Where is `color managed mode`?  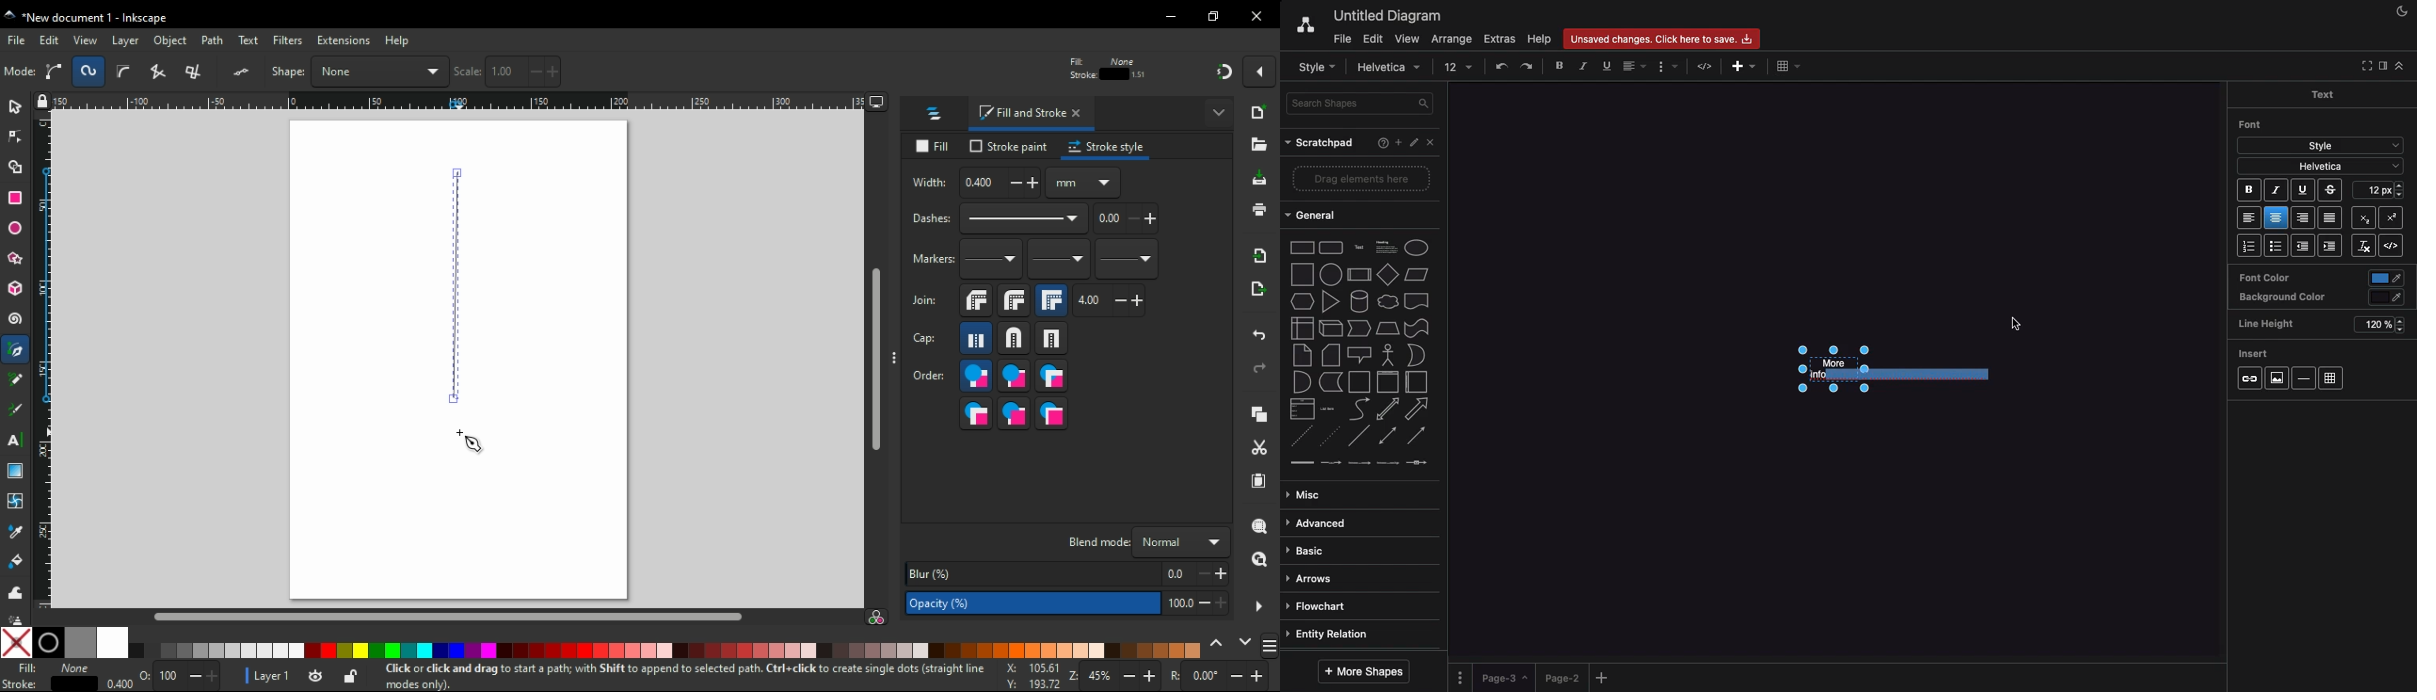
color managed mode is located at coordinates (876, 619).